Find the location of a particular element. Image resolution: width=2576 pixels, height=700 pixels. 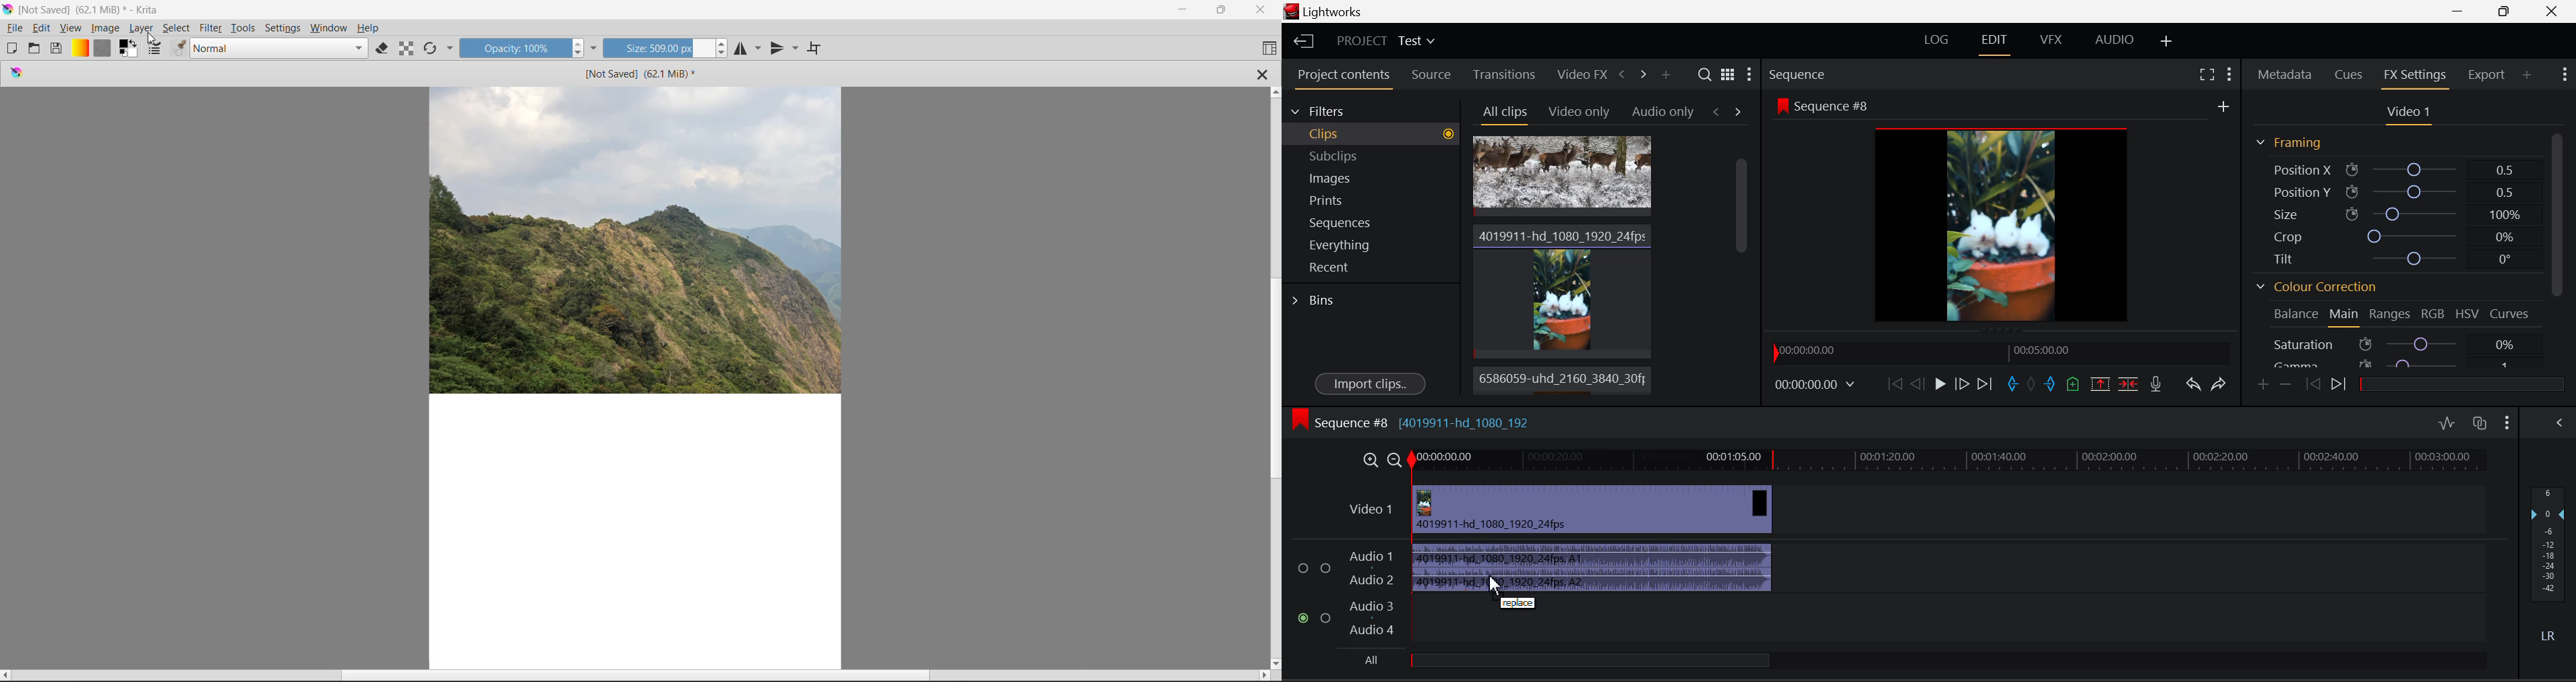

Add keyframe is located at coordinates (2263, 385).